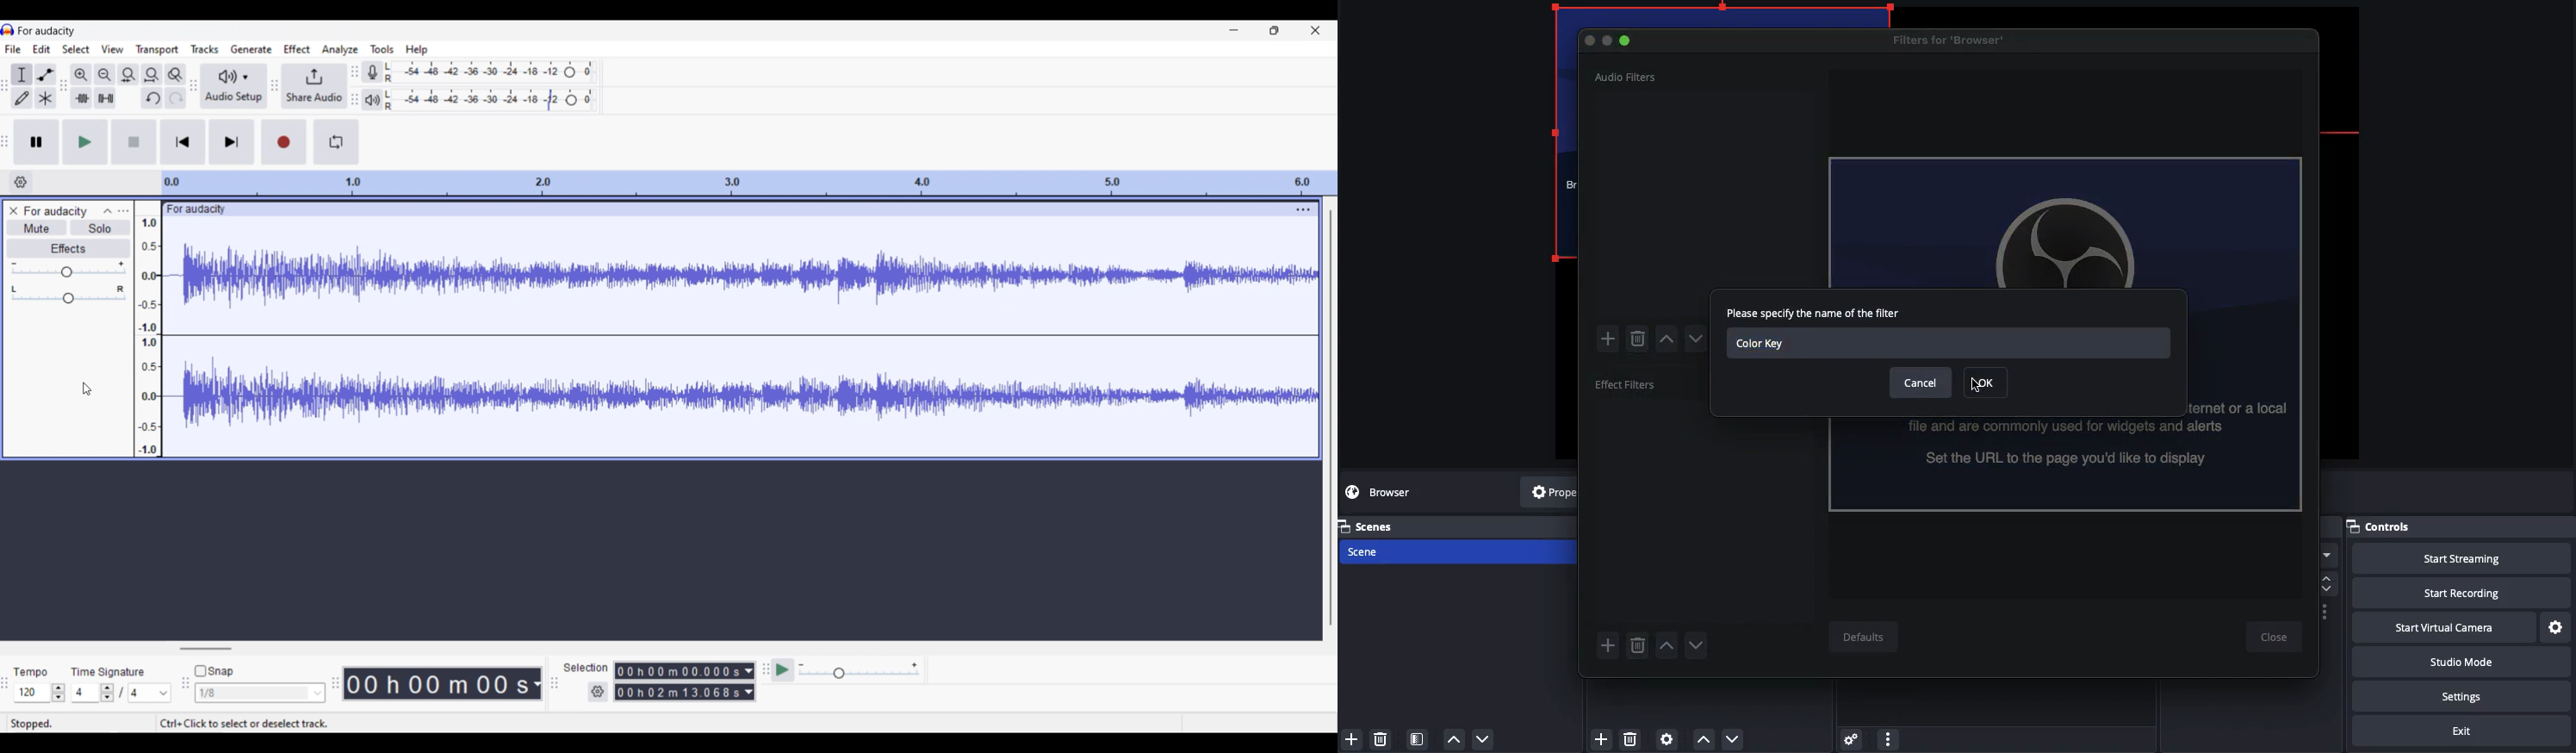 Image resolution: width=2576 pixels, height=756 pixels. What do you see at coordinates (45, 98) in the screenshot?
I see `Multi tool` at bounding box center [45, 98].